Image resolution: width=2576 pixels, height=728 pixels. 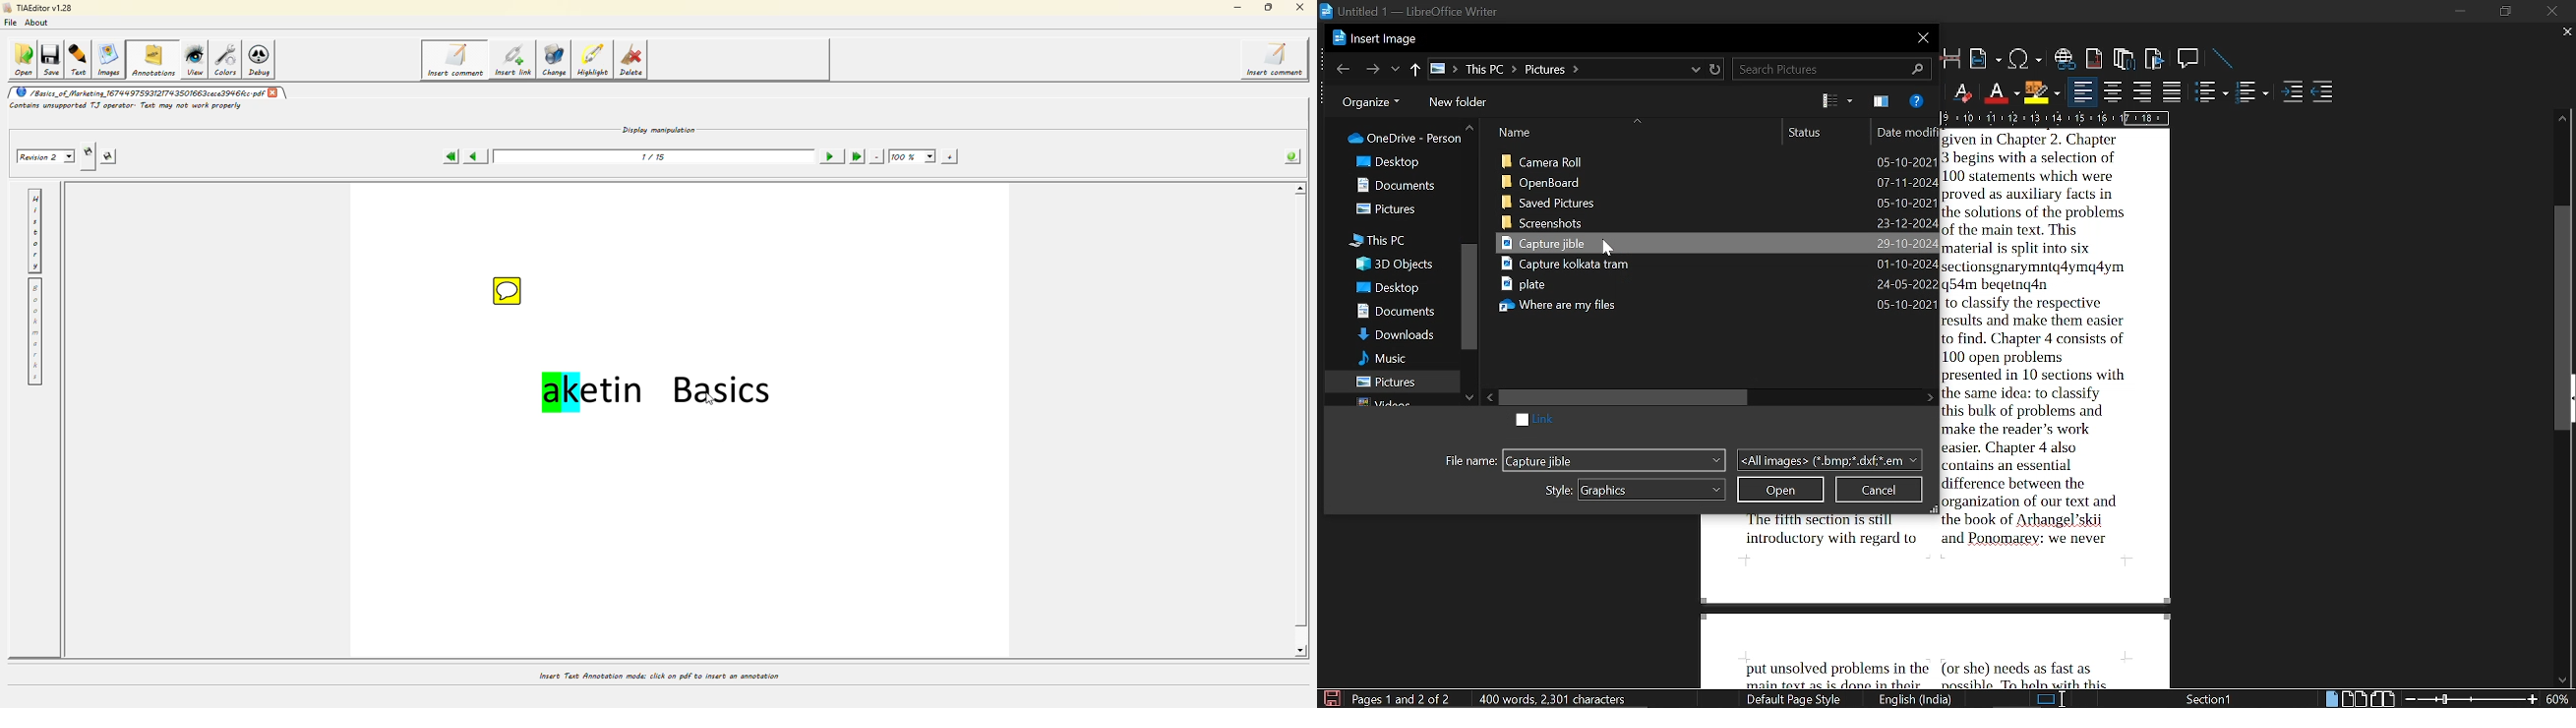 What do you see at coordinates (1405, 697) in the screenshot?
I see `Page 1 and 2 of 2` at bounding box center [1405, 697].